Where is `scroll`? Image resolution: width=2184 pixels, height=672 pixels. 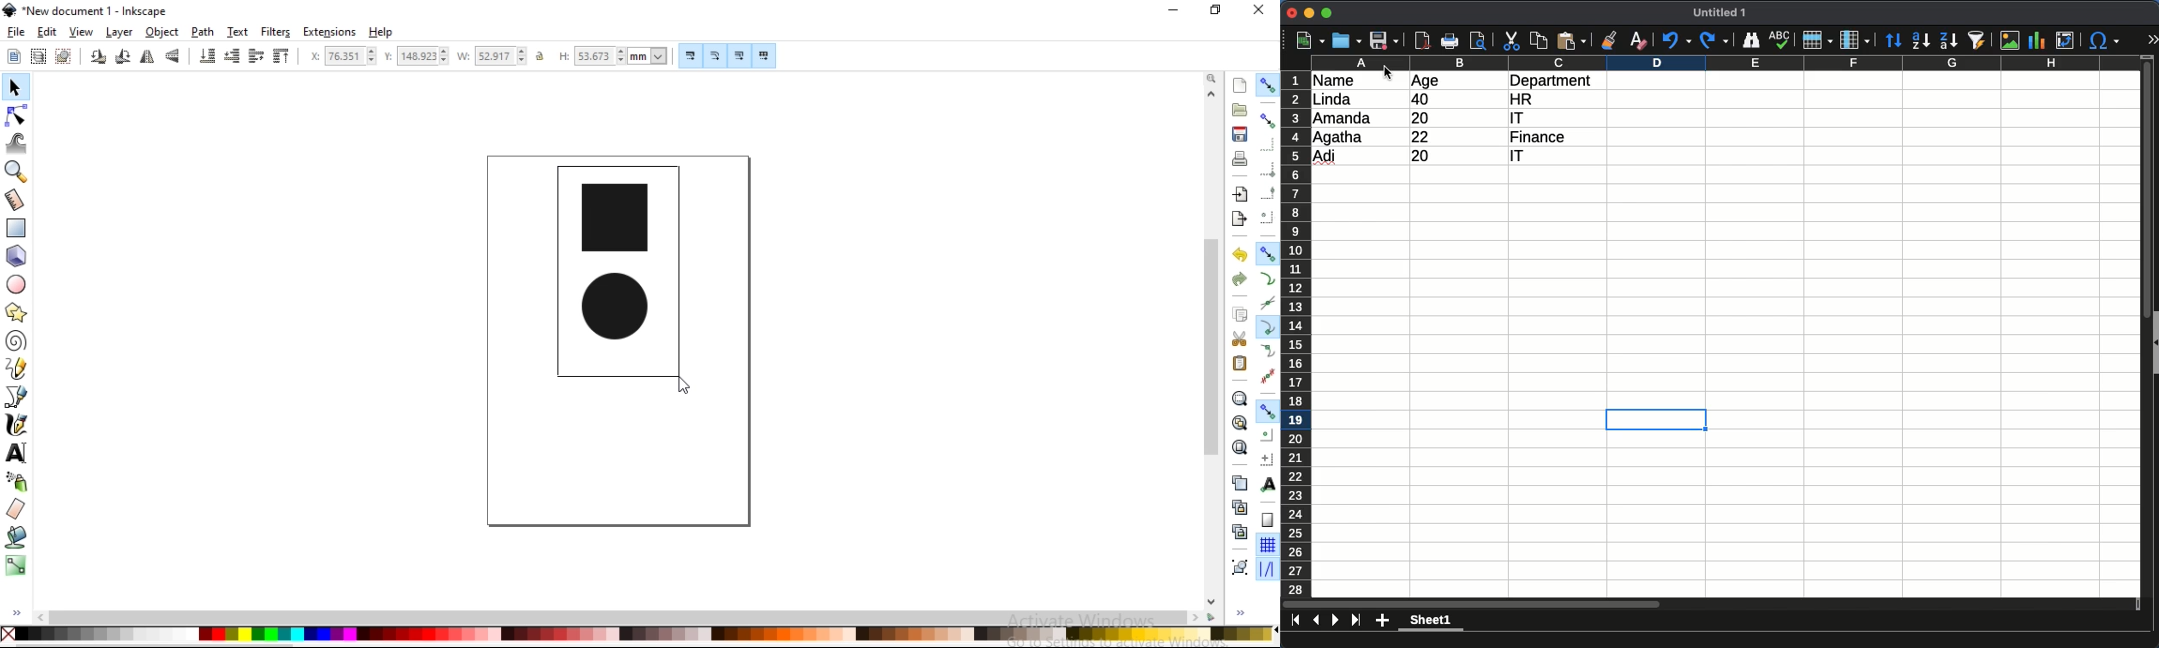 scroll is located at coordinates (2141, 331).